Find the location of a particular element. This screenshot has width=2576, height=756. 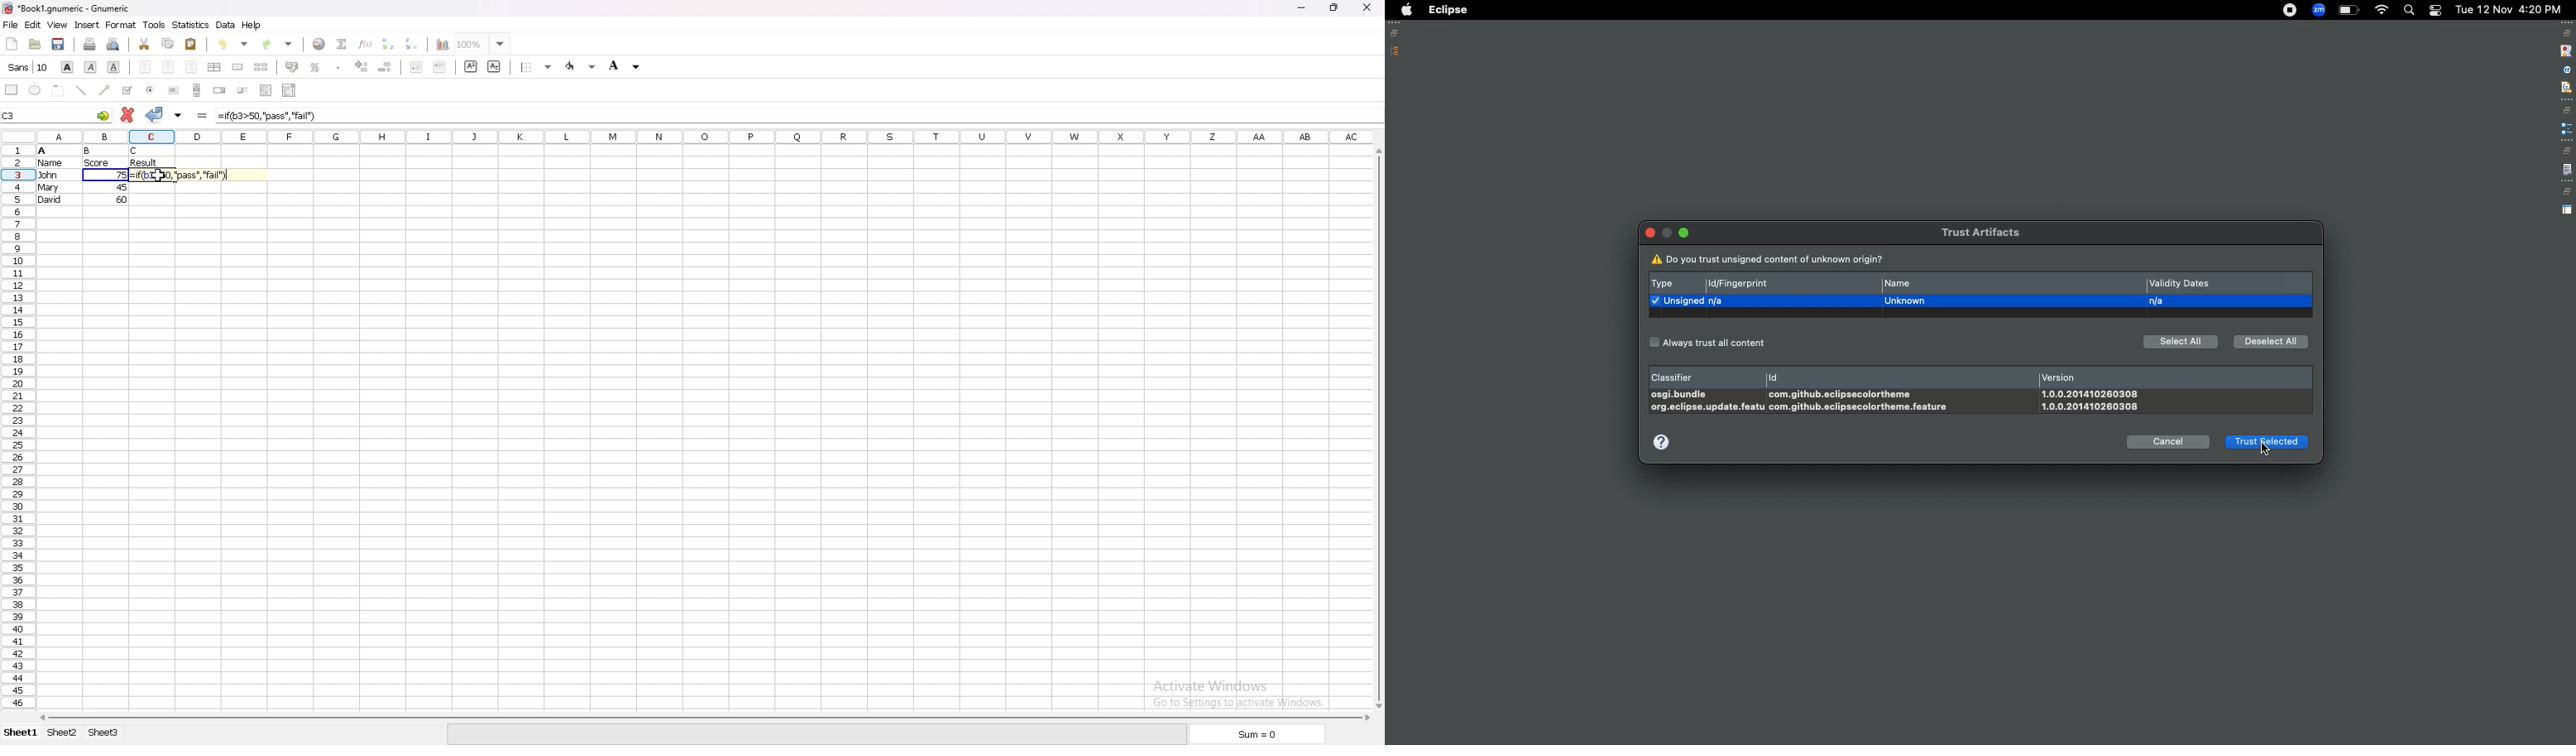

split merged cell is located at coordinates (262, 67).